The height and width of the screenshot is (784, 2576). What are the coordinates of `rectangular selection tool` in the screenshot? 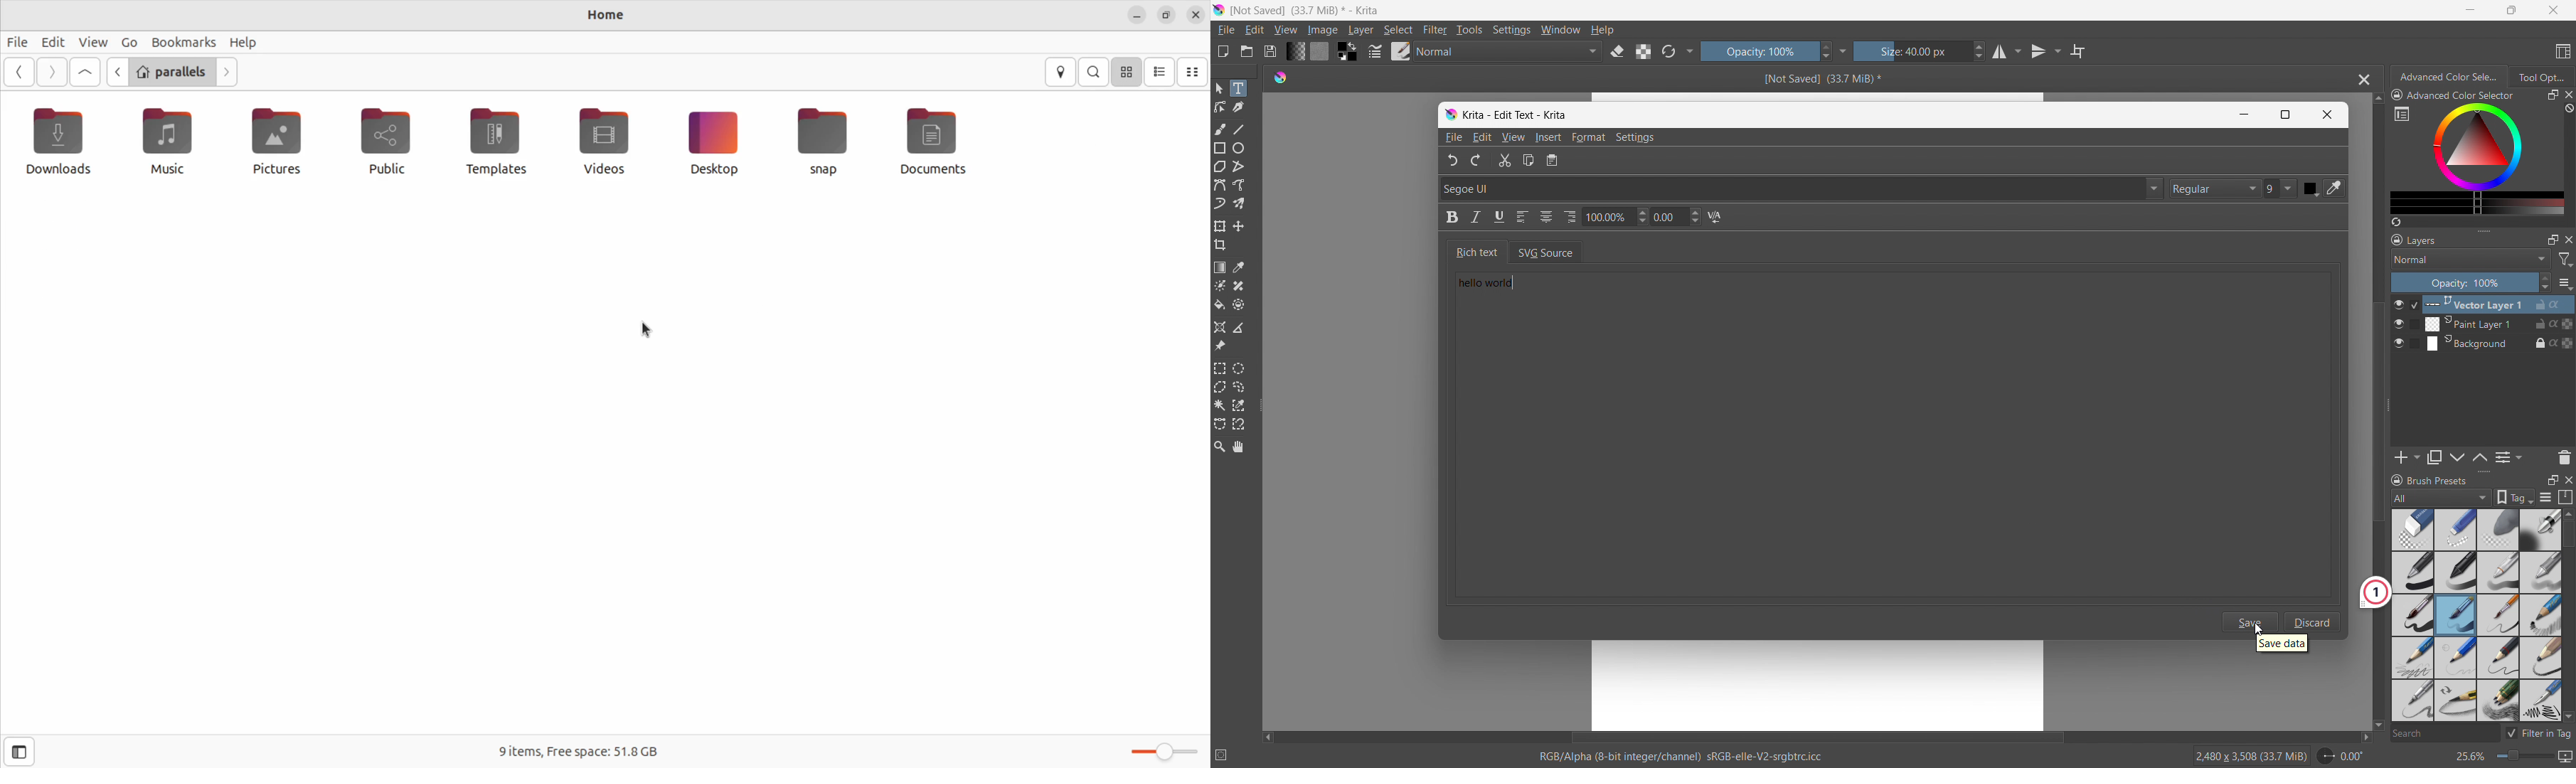 It's located at (1220, 368).